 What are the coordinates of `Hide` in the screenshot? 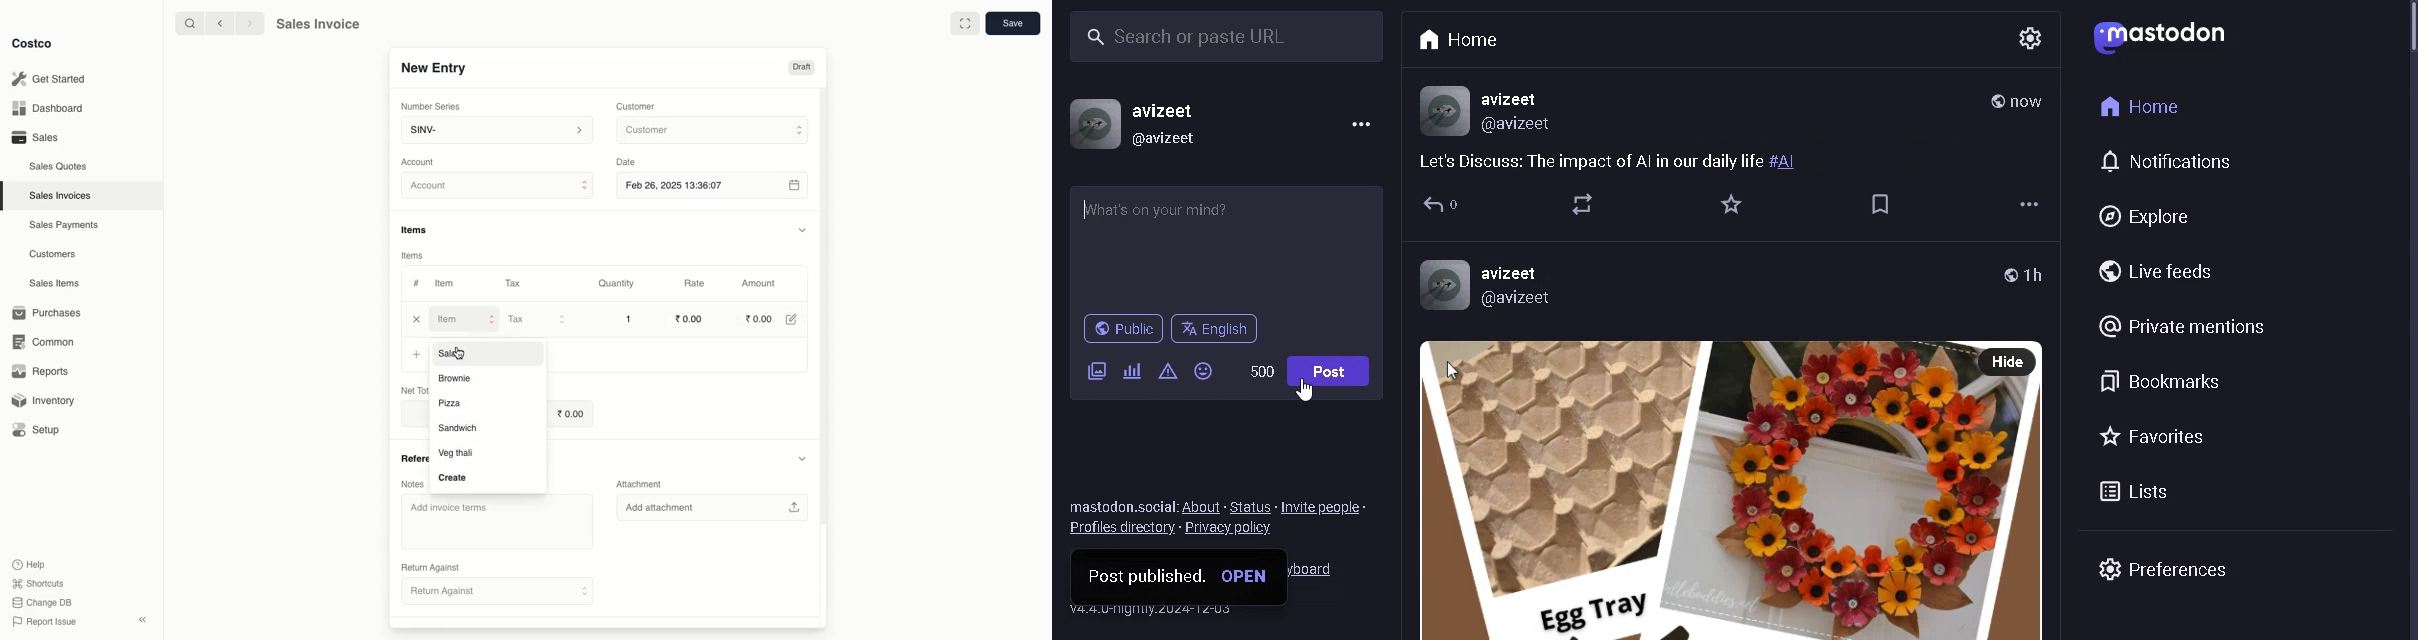 It's located at (804, 457).